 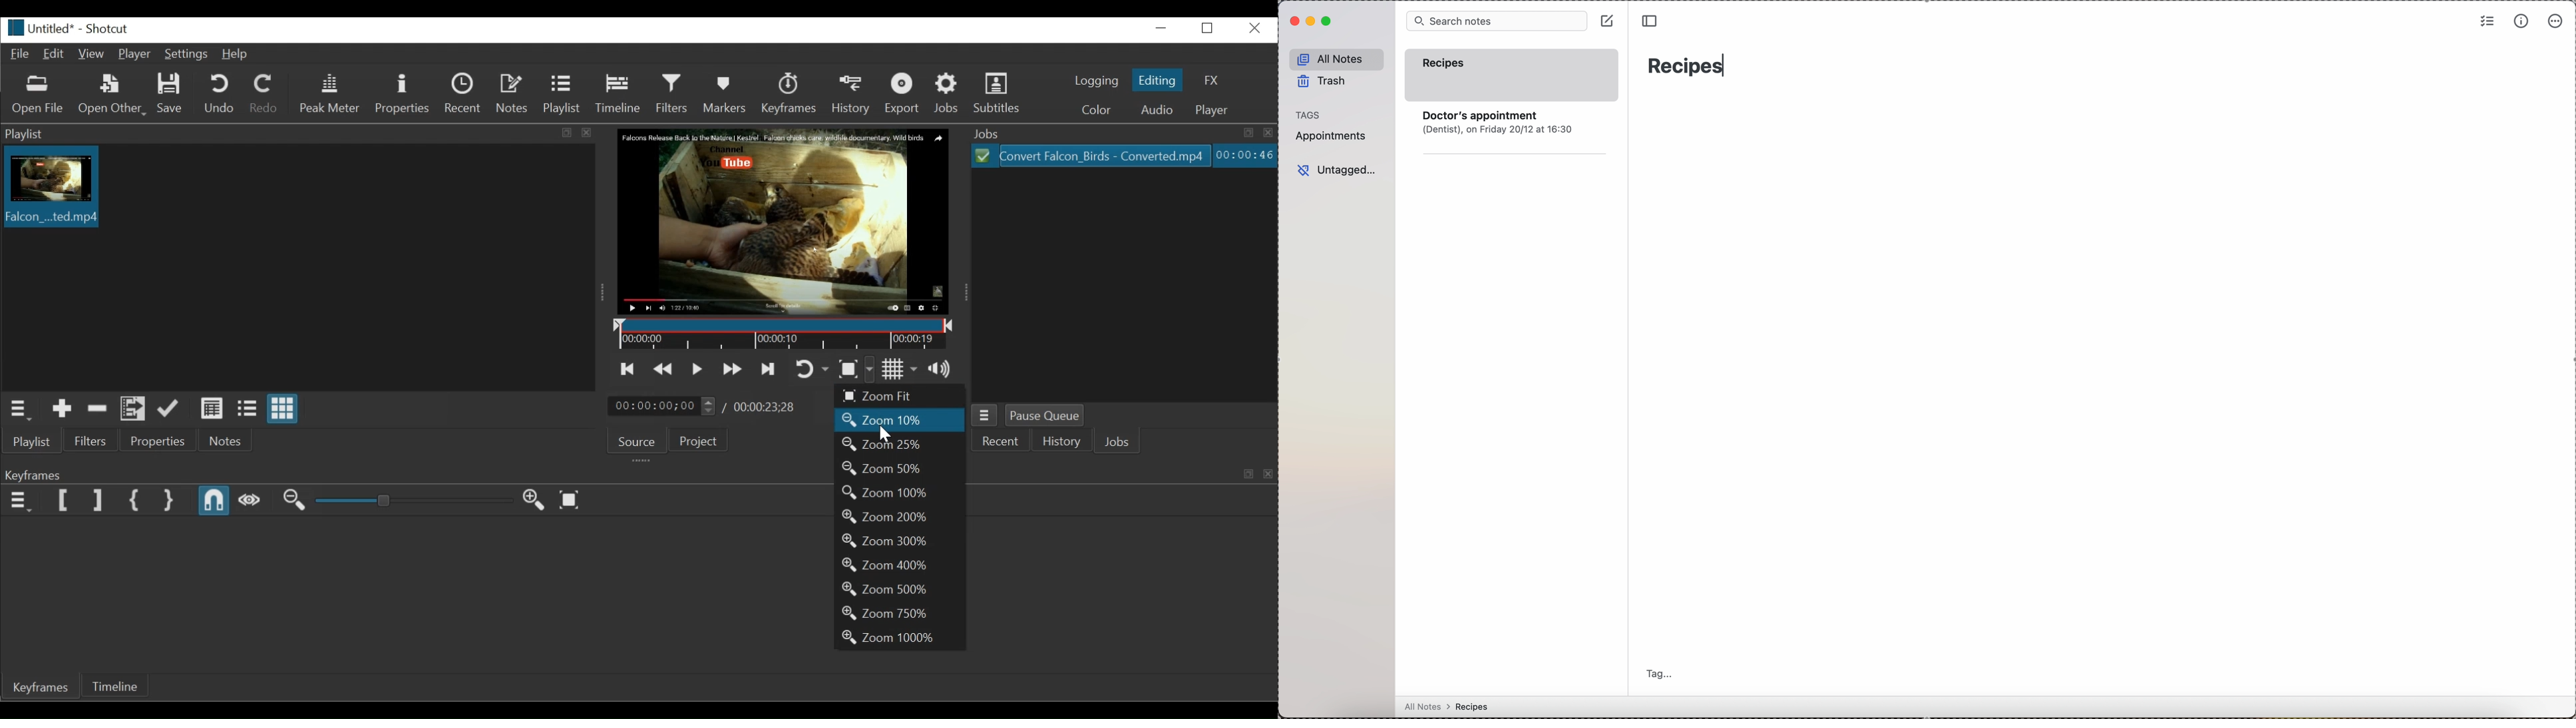 I want to click on minimize, so click(x=1311, y=22).